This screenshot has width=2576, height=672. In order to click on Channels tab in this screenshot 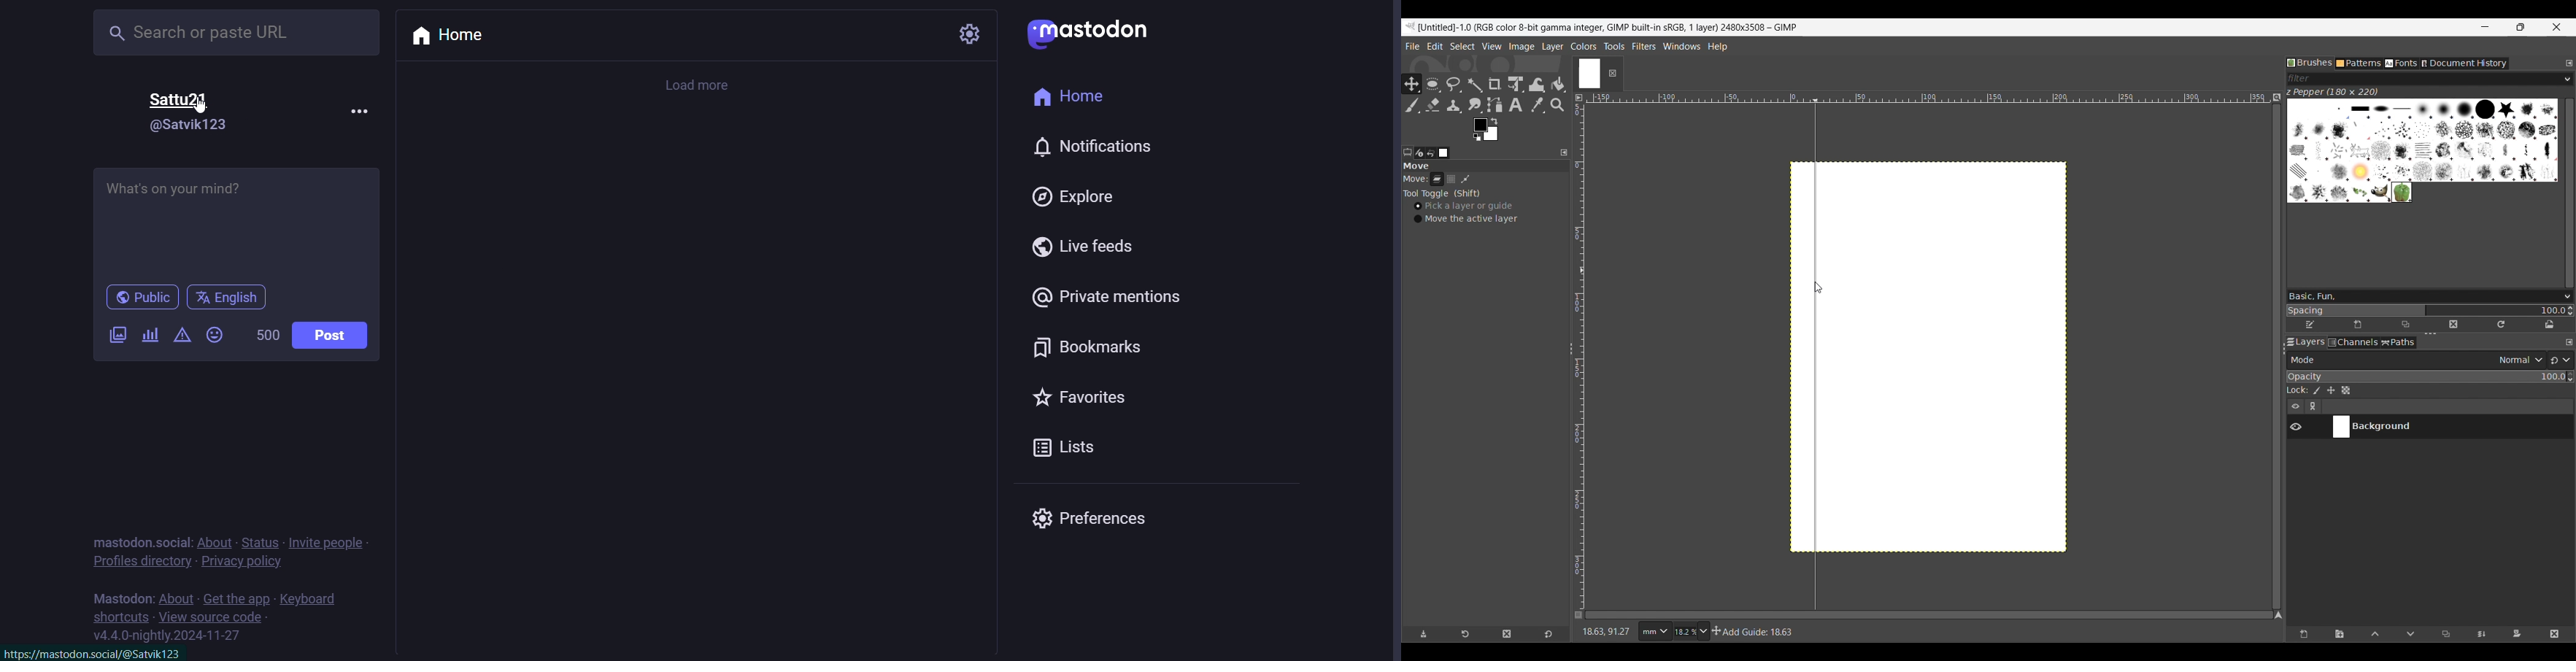, I will do `click(2354, 342)`.